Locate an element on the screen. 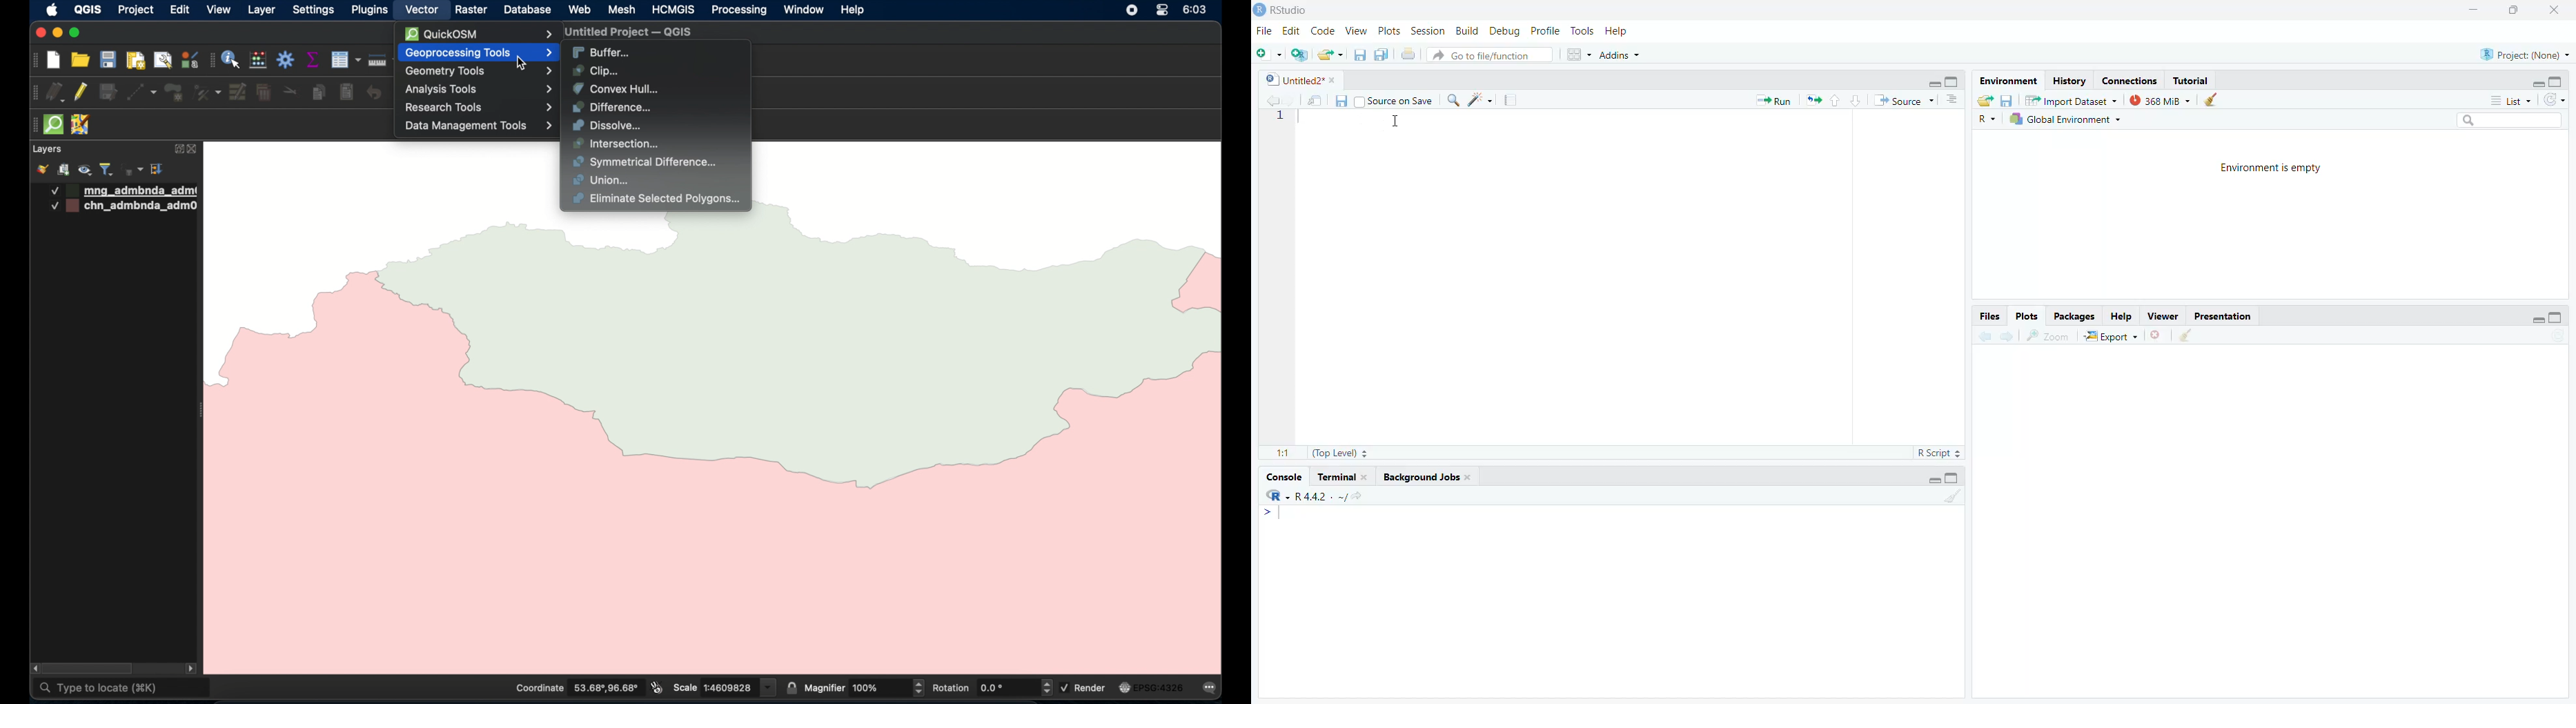 This screenshot has width=2576, height=728. Connections is located at coordinates (2128, 80).